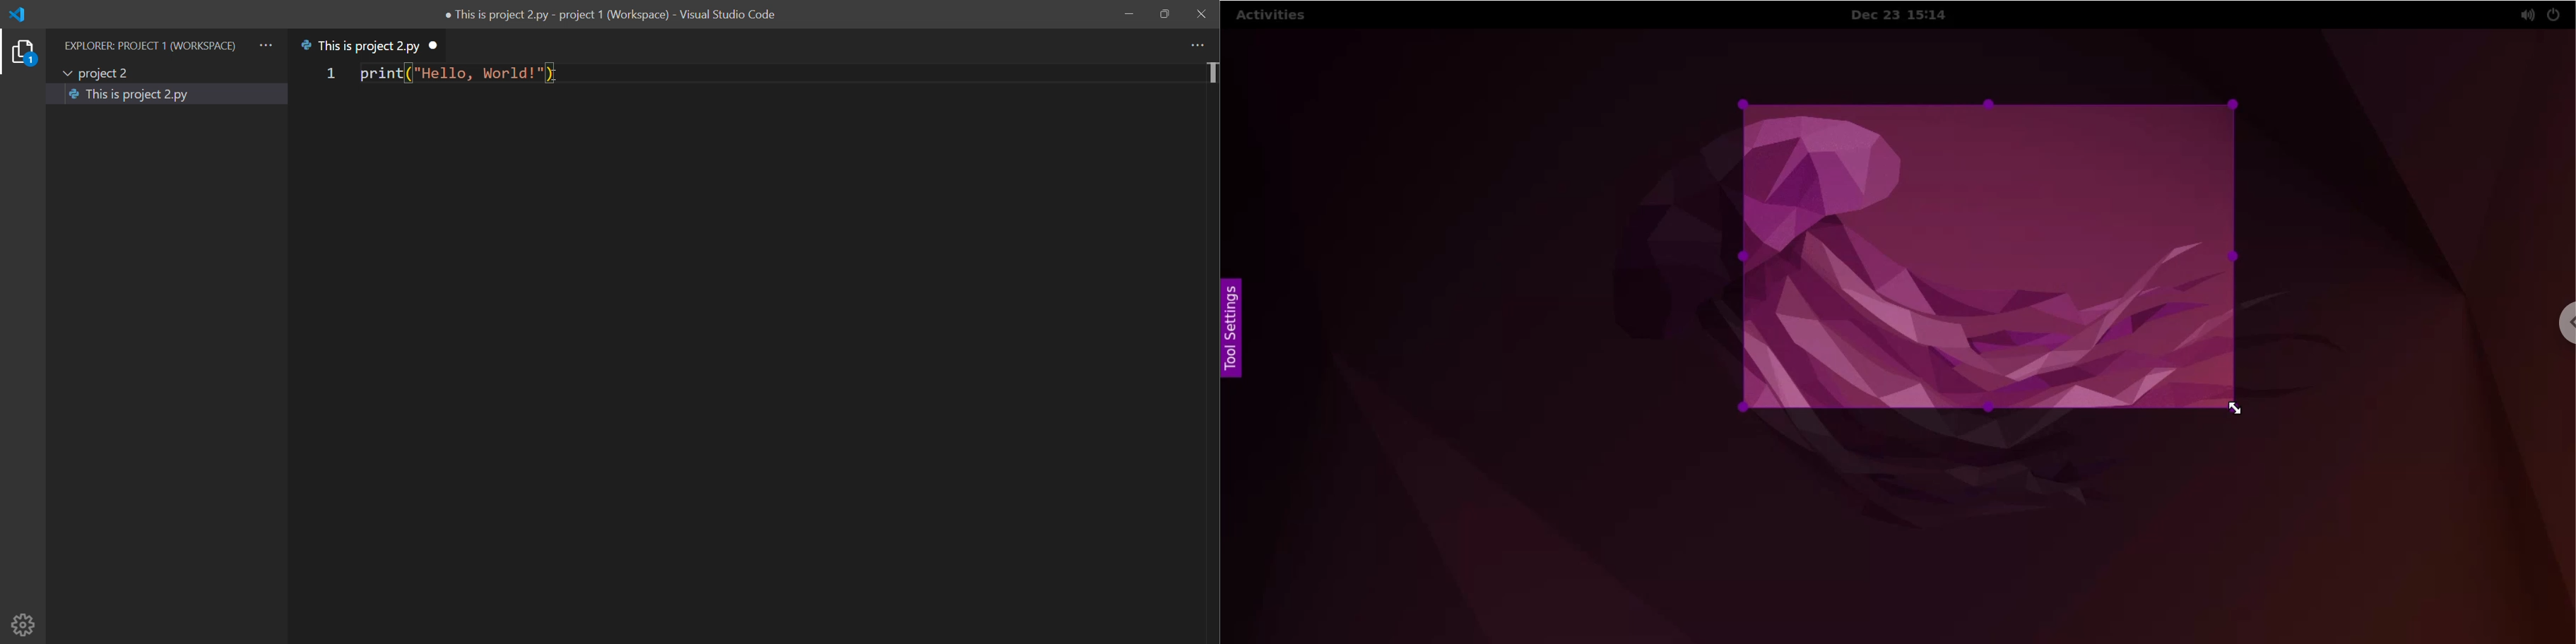 Image resolution: width=2576 pixels, height=644 pixels. Describe the element at coordinates (136, 97) in the screenshot. I see `This is project 2.py` at that location.